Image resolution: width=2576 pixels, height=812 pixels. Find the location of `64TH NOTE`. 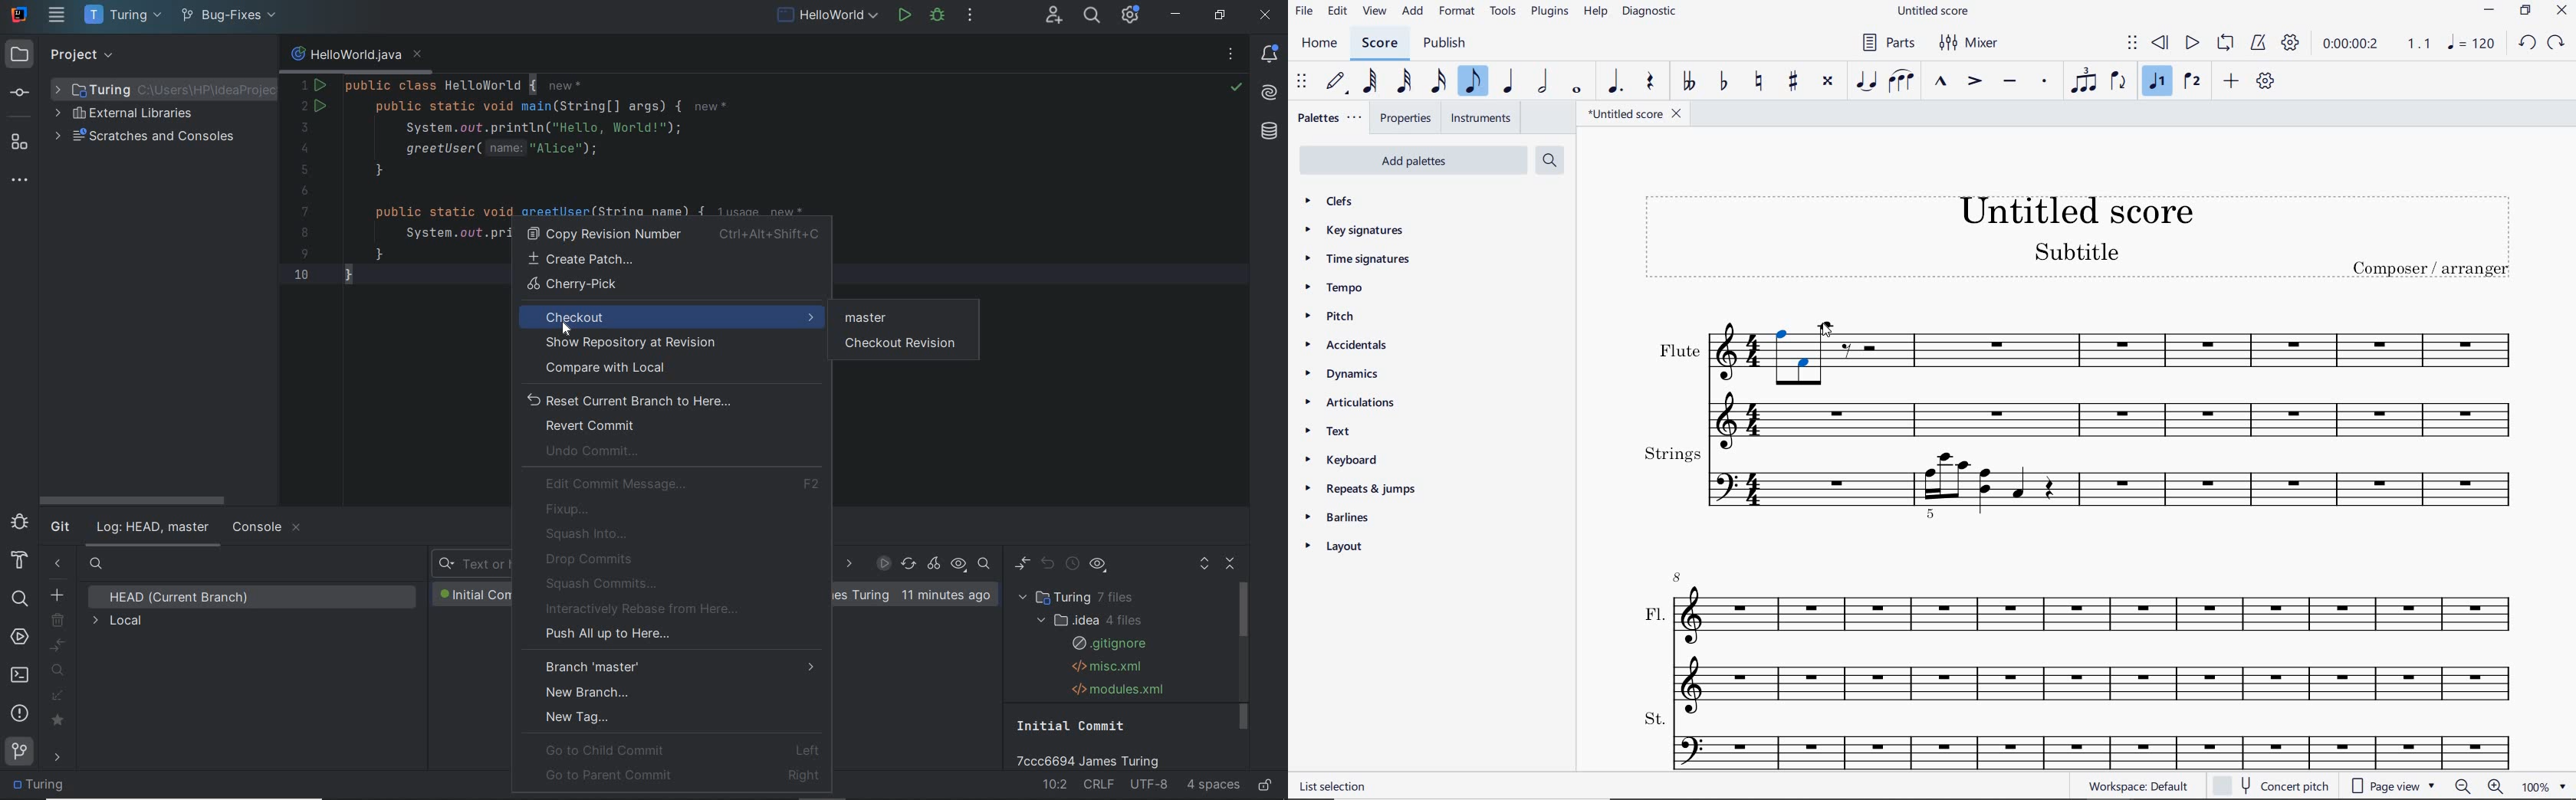

64TH NOTE is located at coordinates (1370, 81).